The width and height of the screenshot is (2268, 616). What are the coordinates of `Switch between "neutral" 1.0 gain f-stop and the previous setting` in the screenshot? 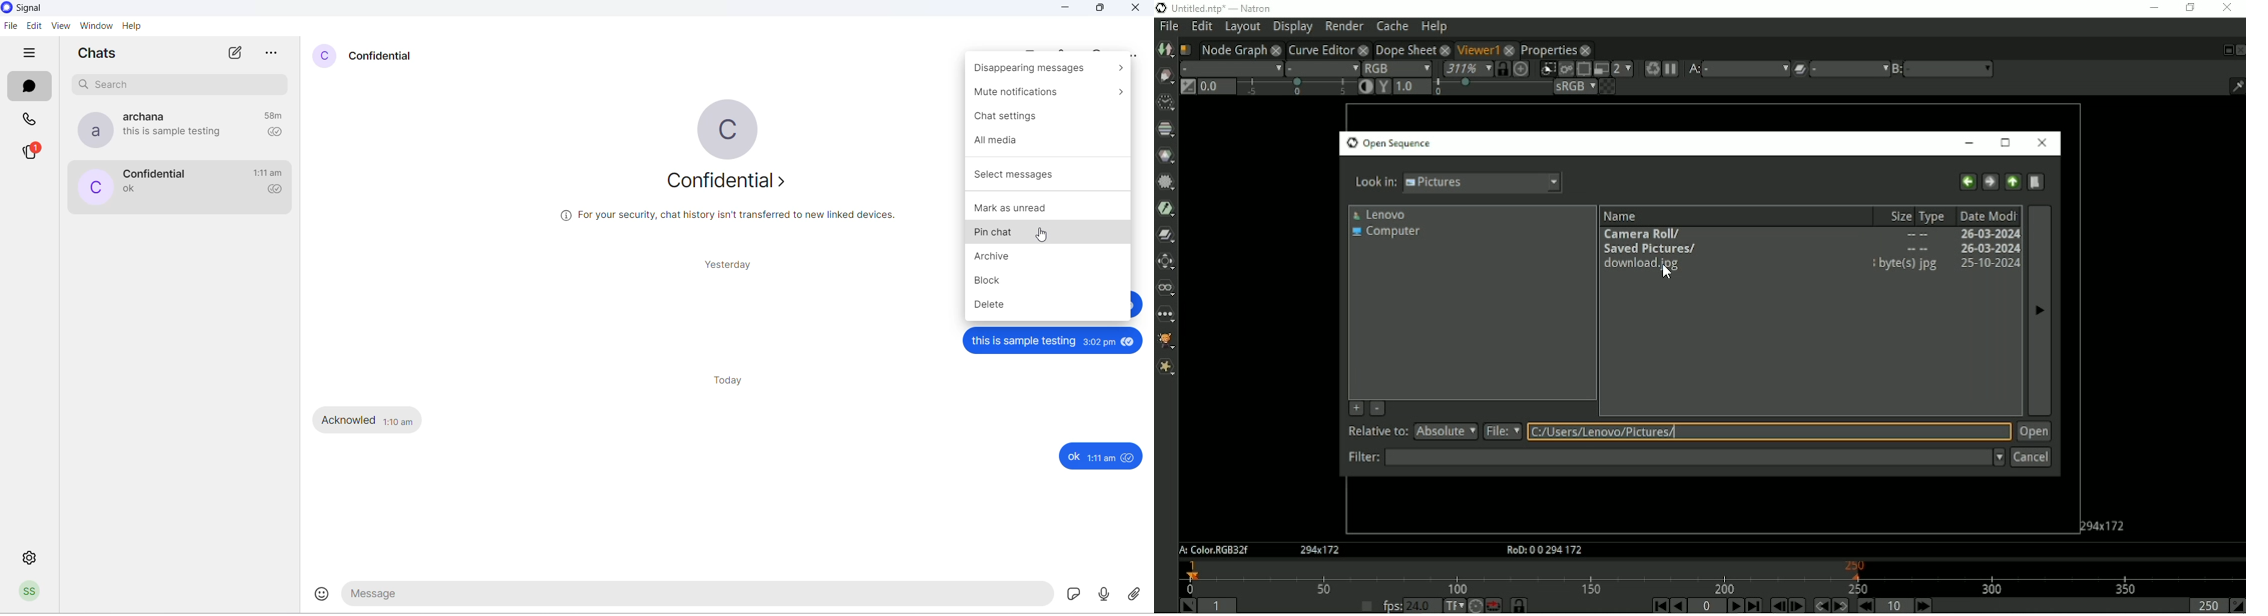 It's located at (1187, 87).